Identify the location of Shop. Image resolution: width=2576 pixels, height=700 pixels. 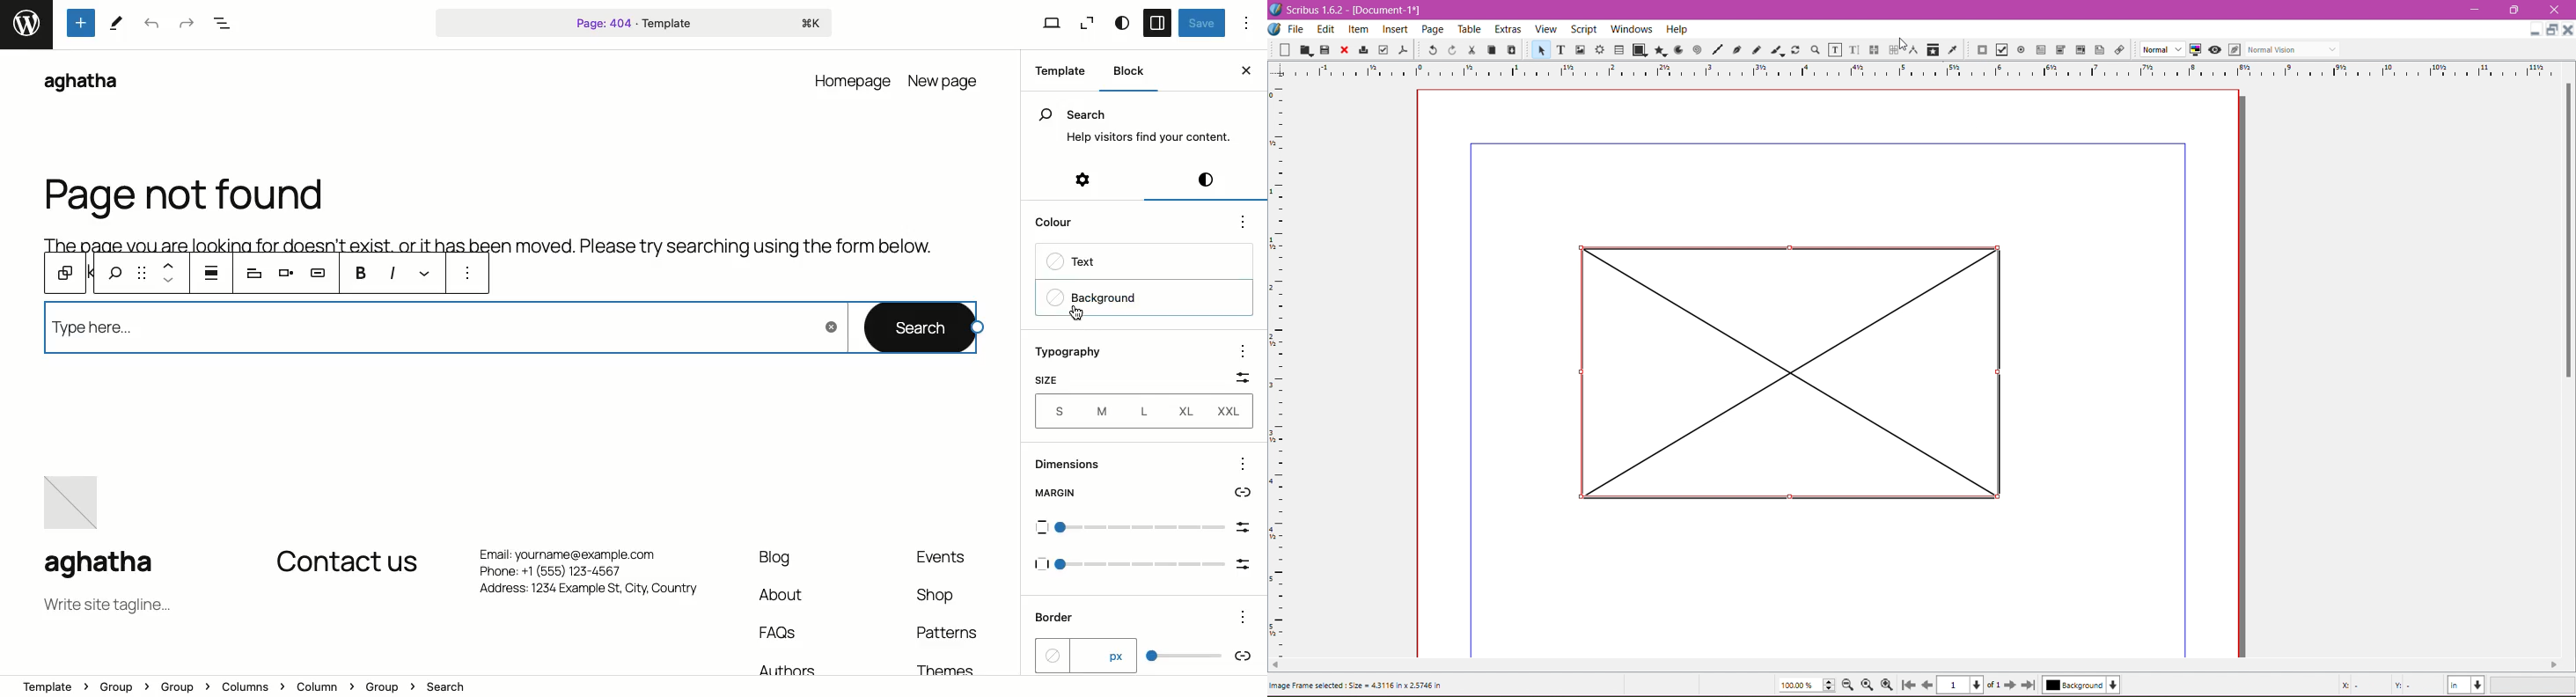
(943, 596).